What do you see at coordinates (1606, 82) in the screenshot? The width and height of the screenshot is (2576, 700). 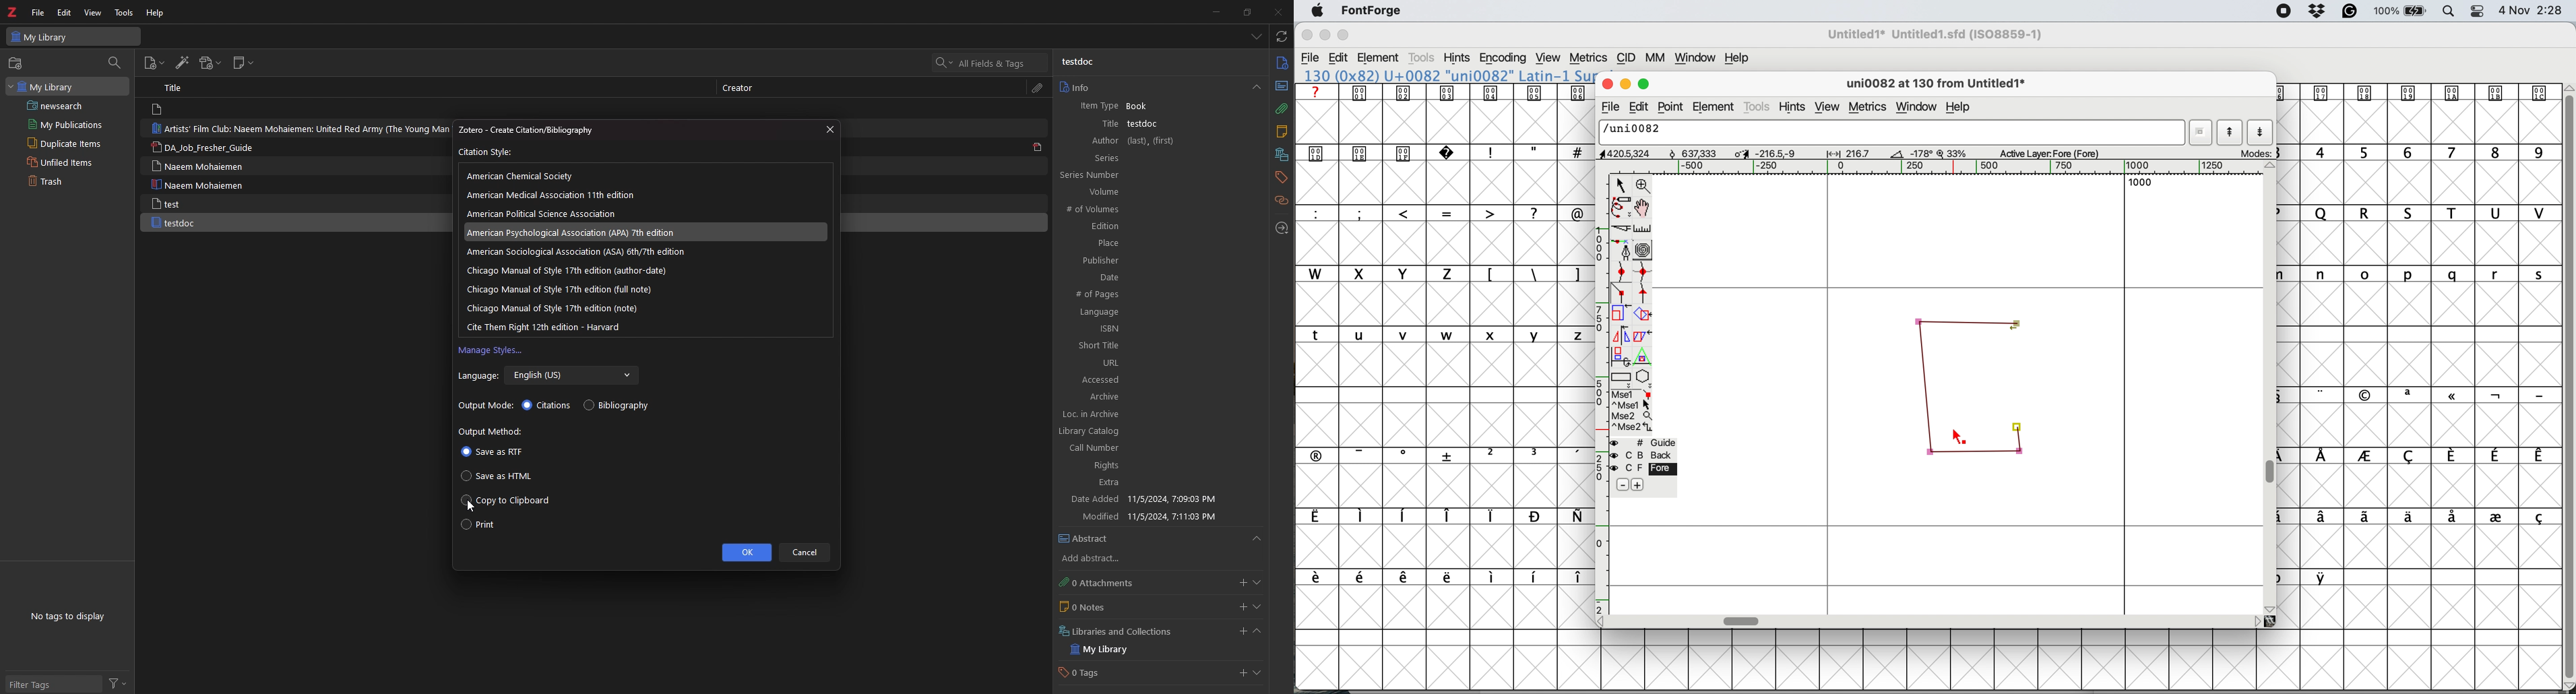 I see `close` at bounding box center [1606, 82].